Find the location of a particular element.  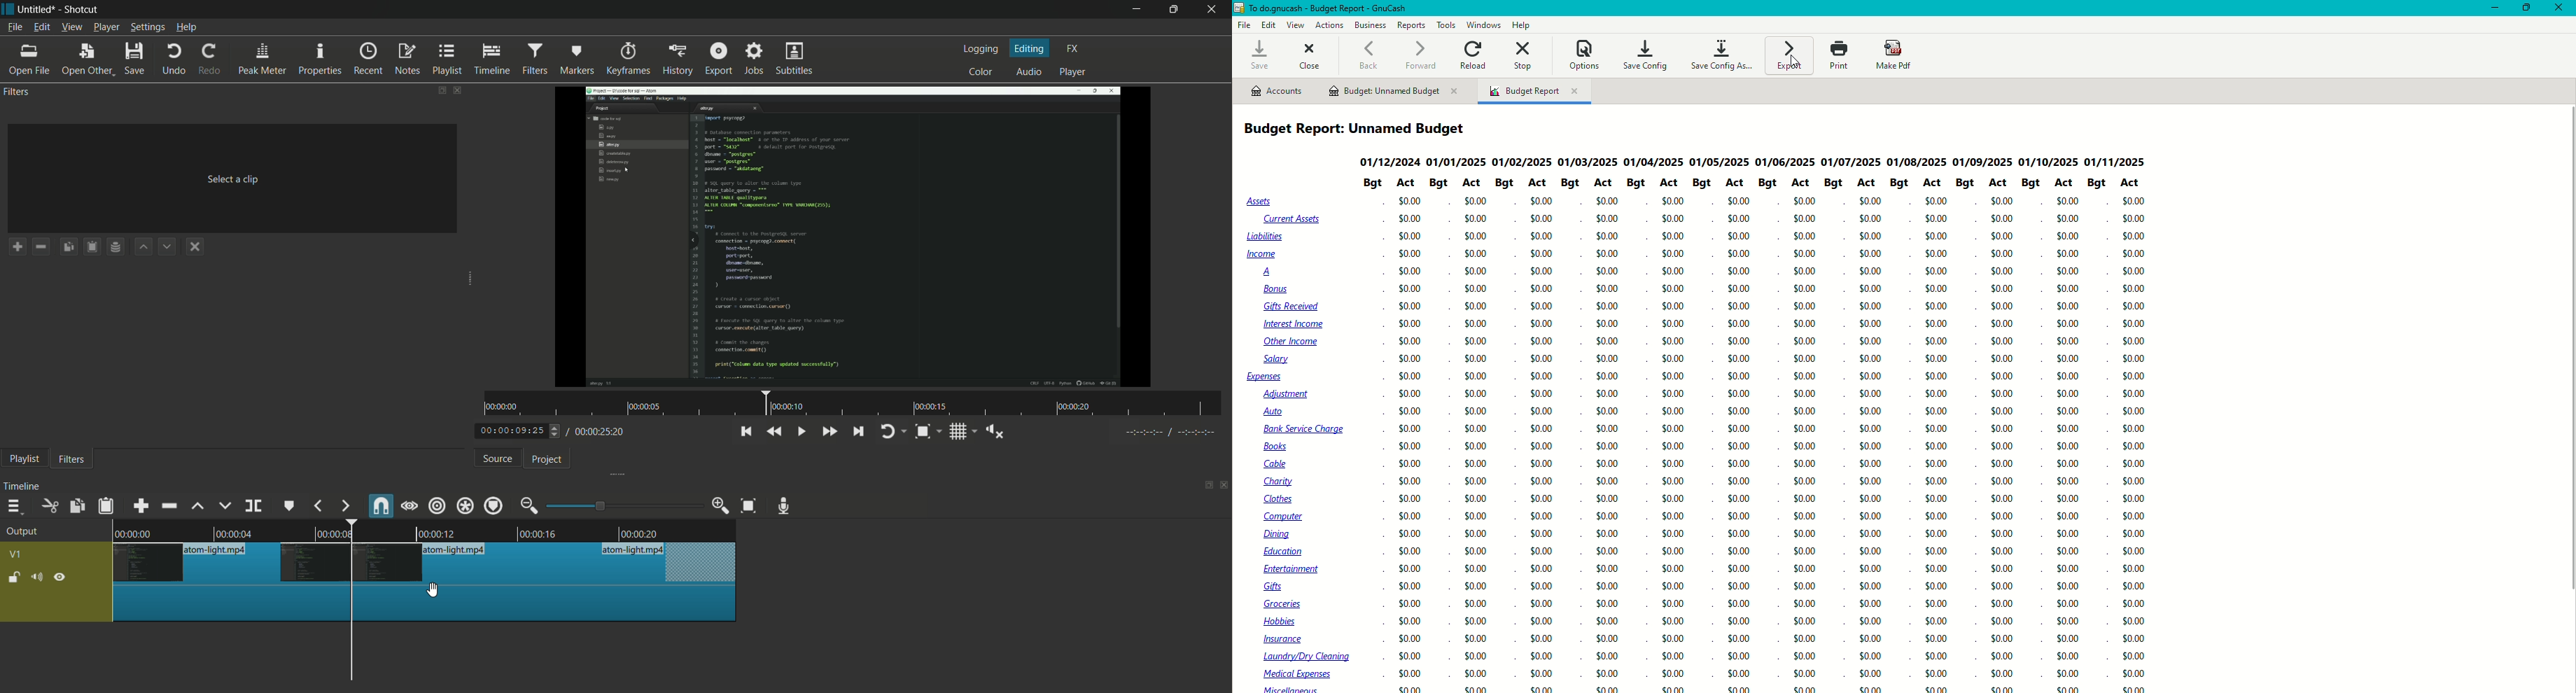

$0.00 is located at coordinates (1543, 305).